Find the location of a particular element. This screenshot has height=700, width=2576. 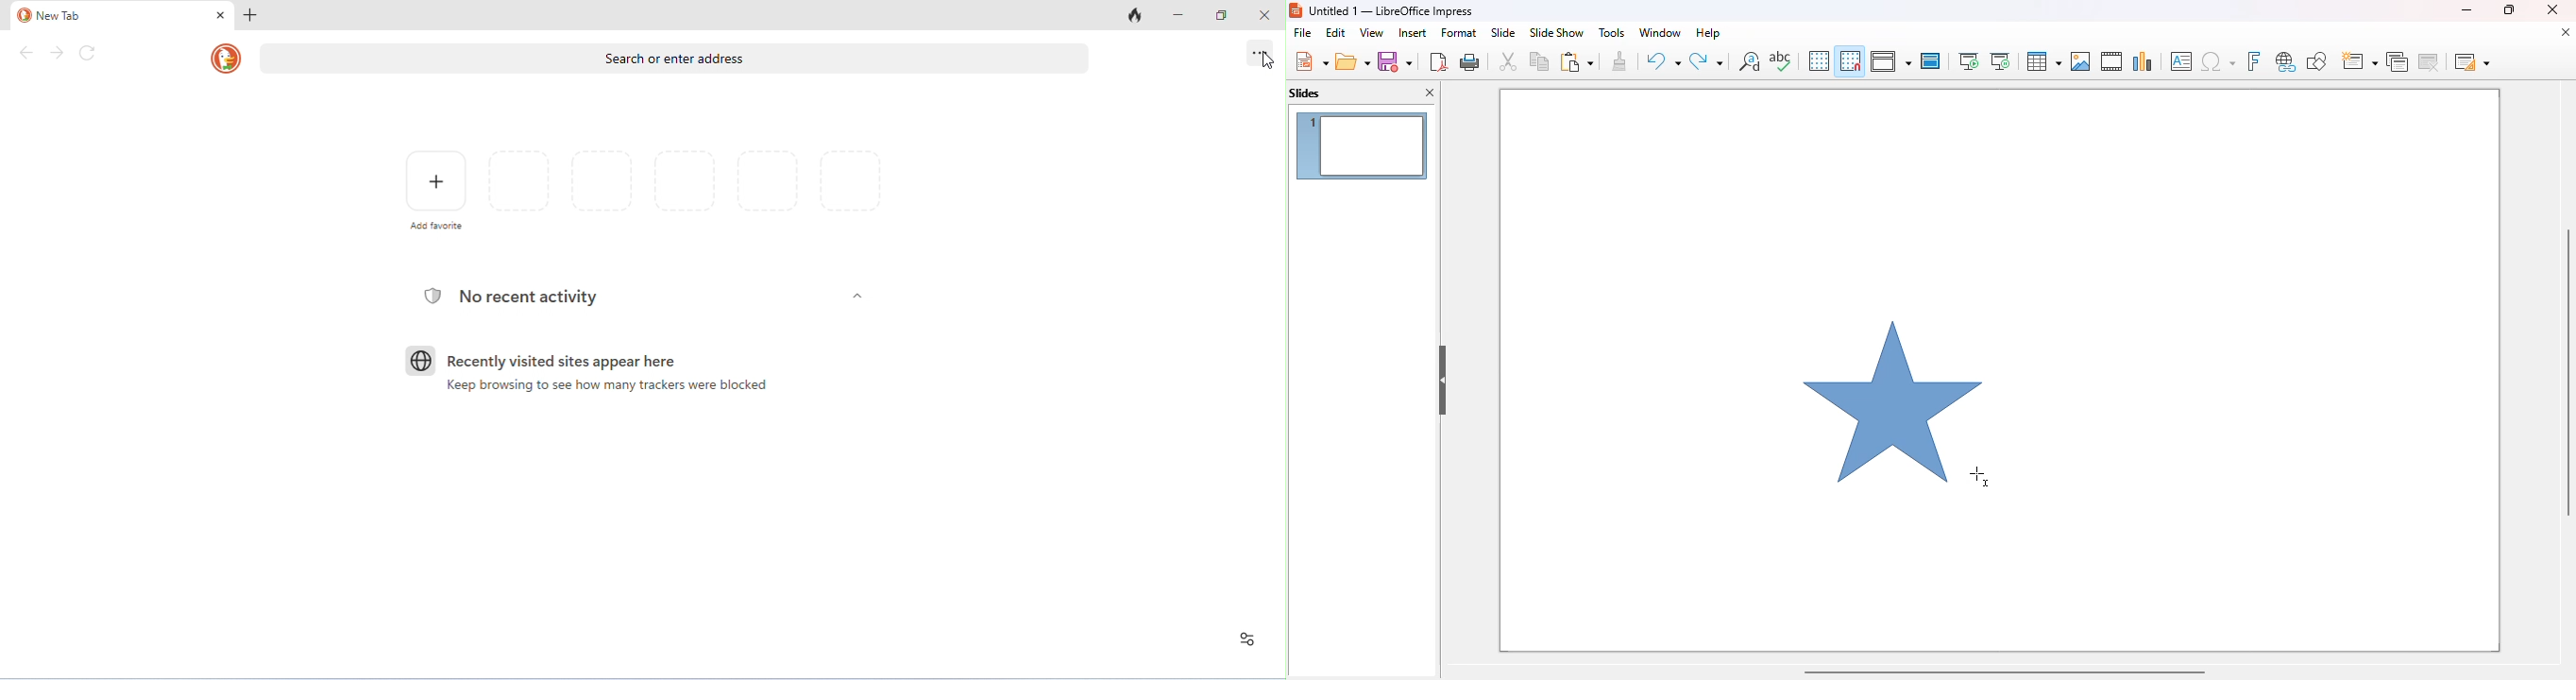

close is located at coordinates (2552, 9).